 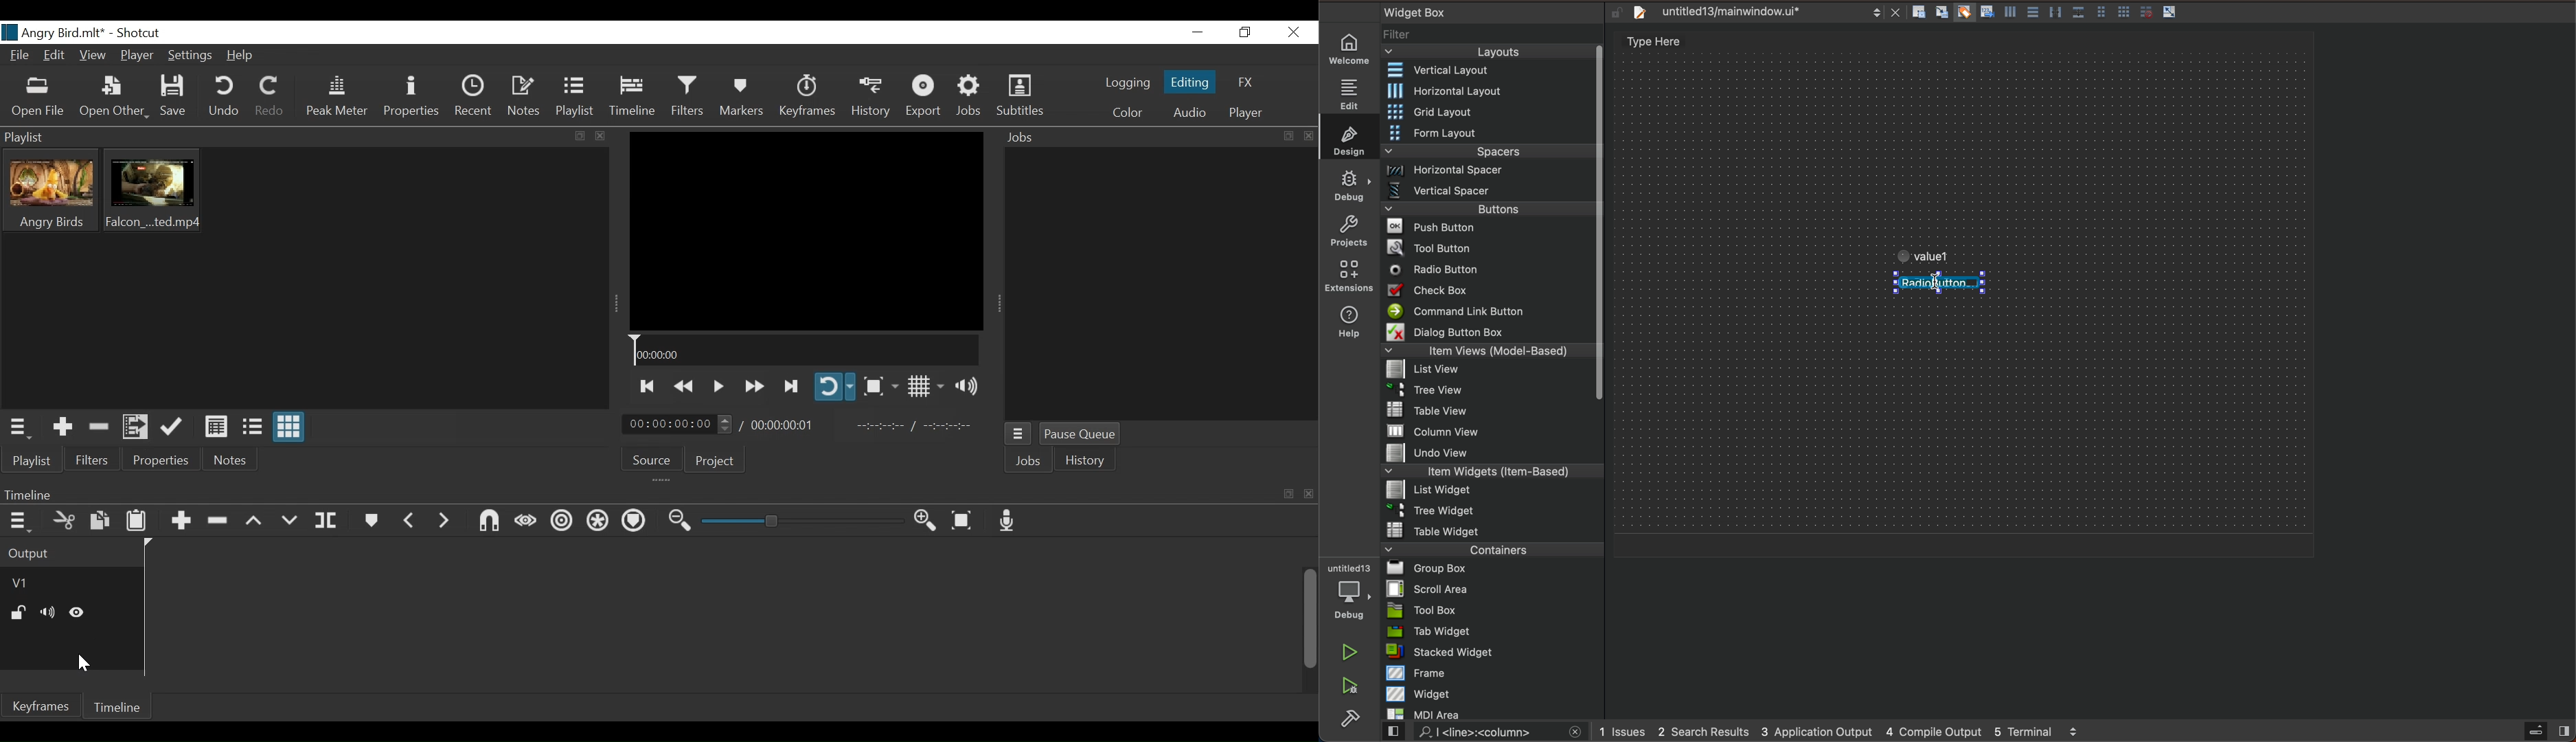 What do you see at coordinates (1289, 136) in the screenshot?
I see `expand` at bounding box center [1289, 136].